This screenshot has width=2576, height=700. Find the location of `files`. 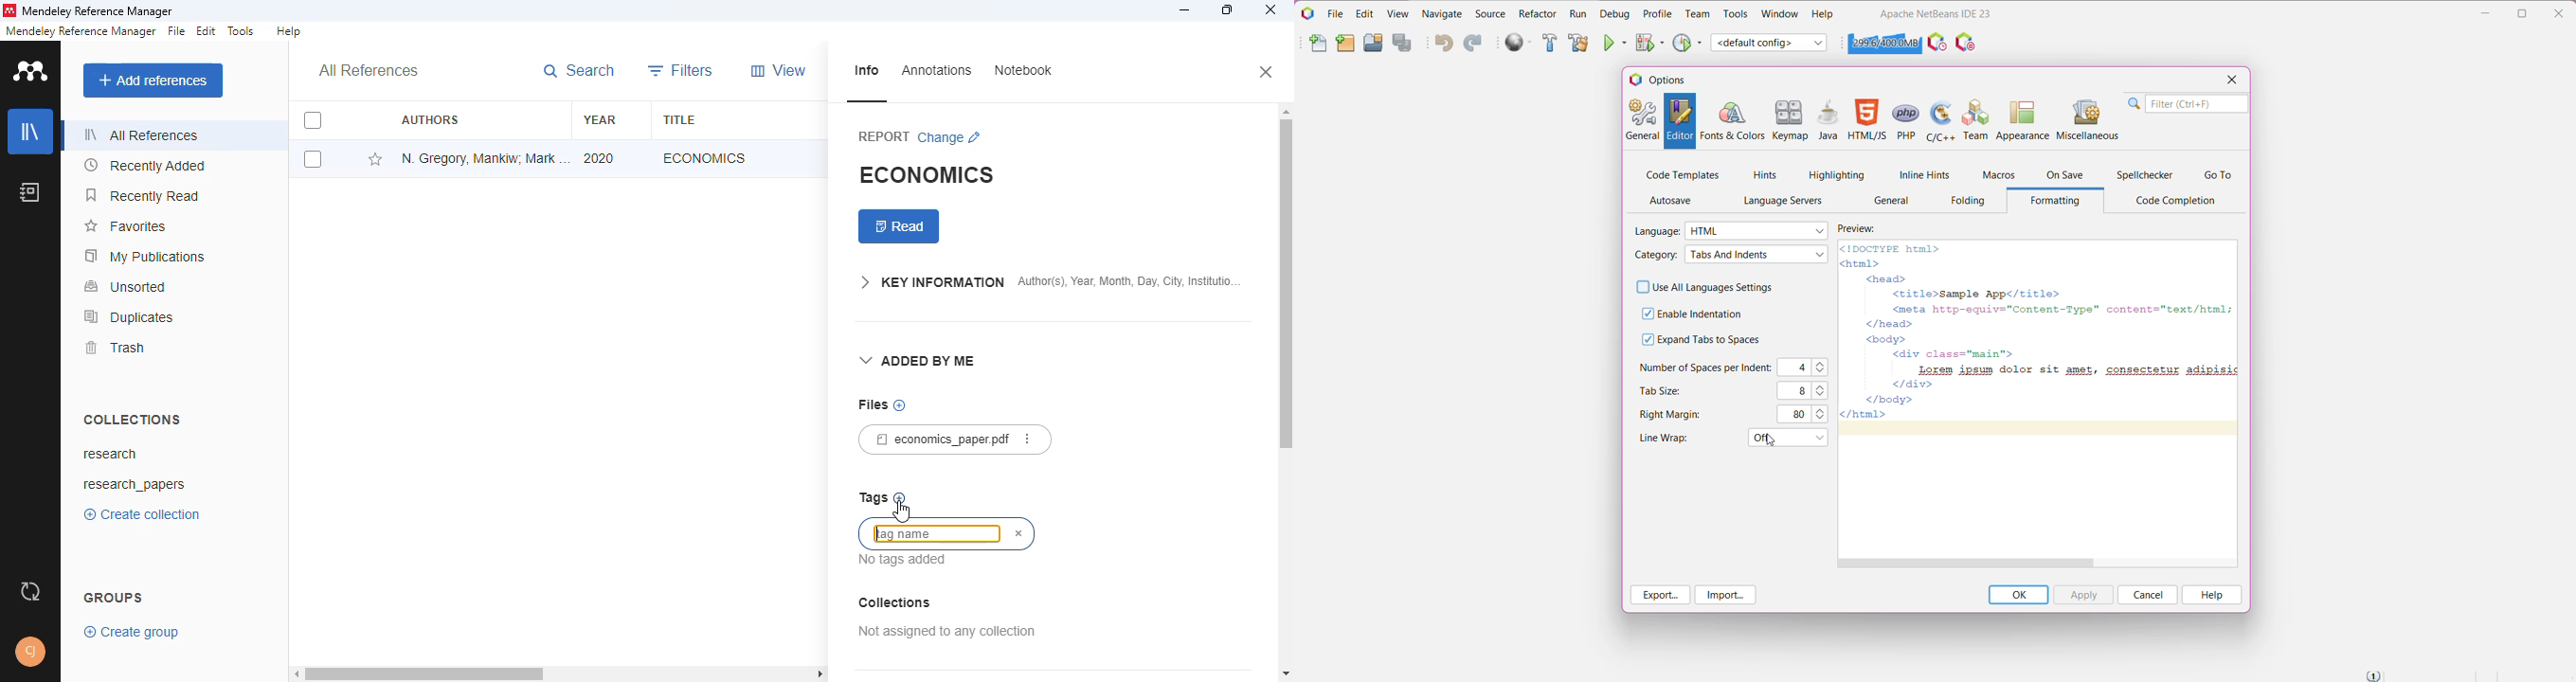

files is located at coordinates (872, 404).